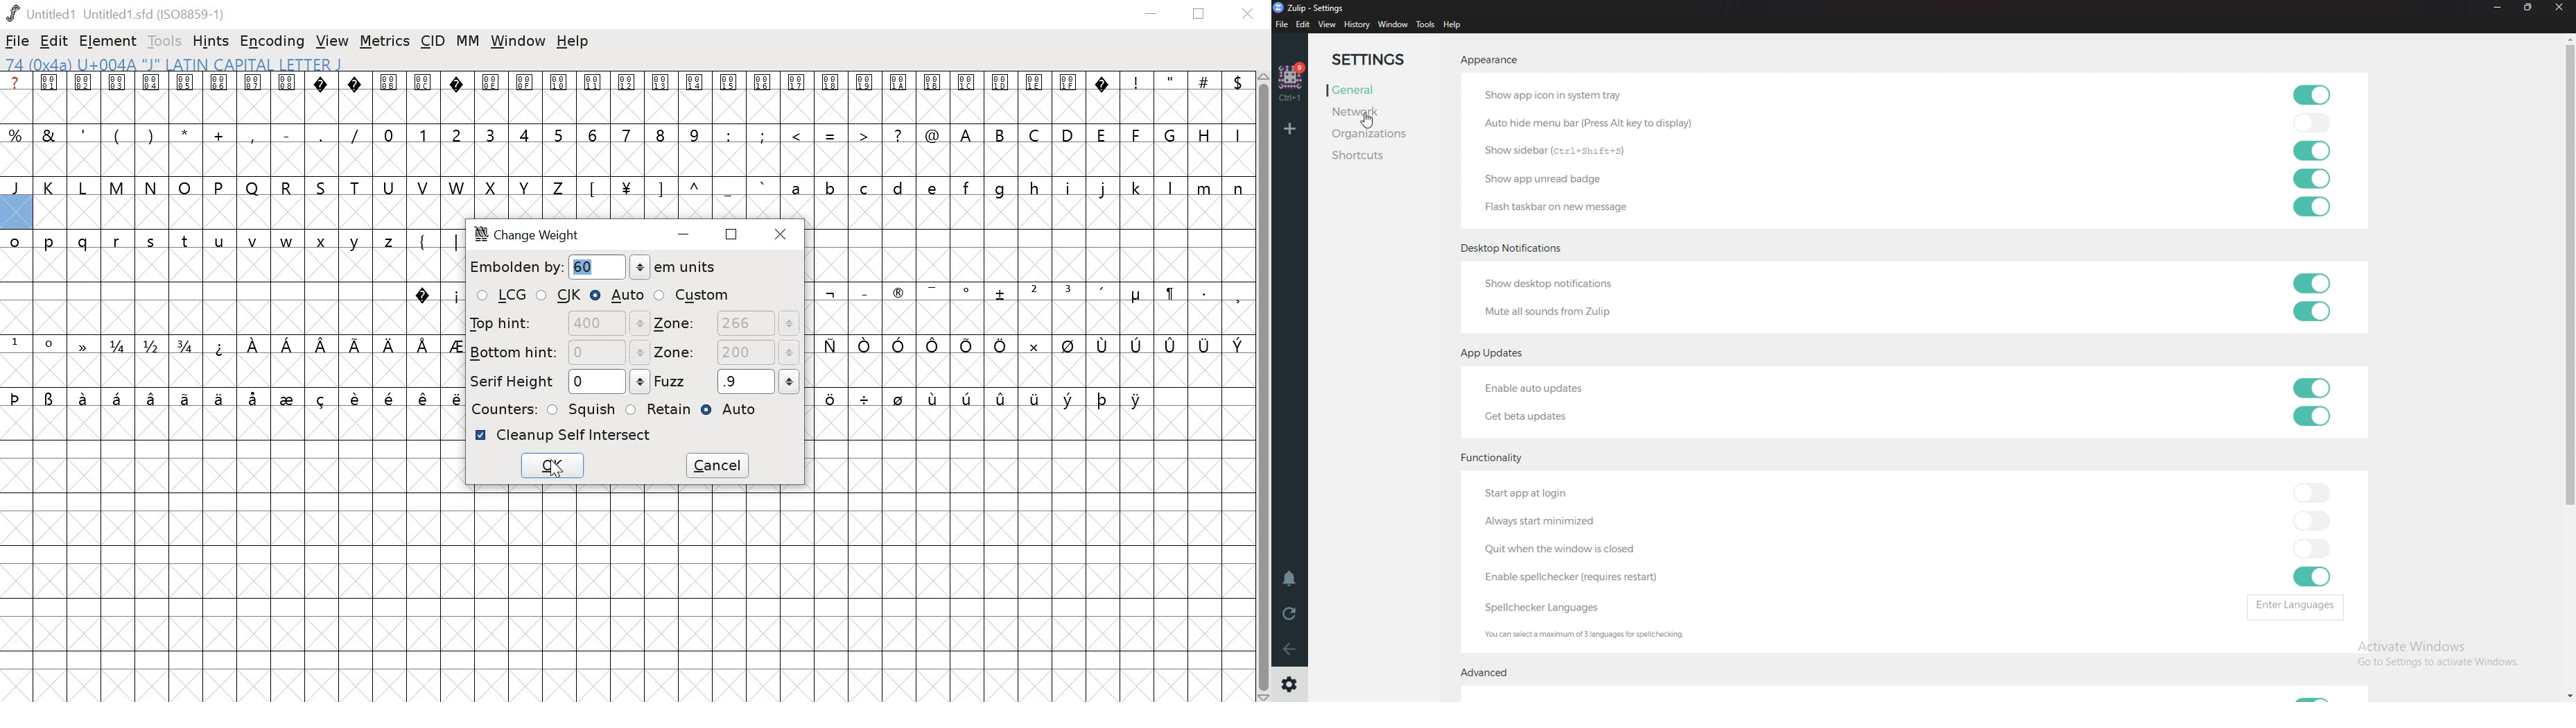 The image size is (2576, 728). What do you see at coordinates (557, 323) in the screenshot?
I see `TOP HINT` at bounding box center [557, 323].